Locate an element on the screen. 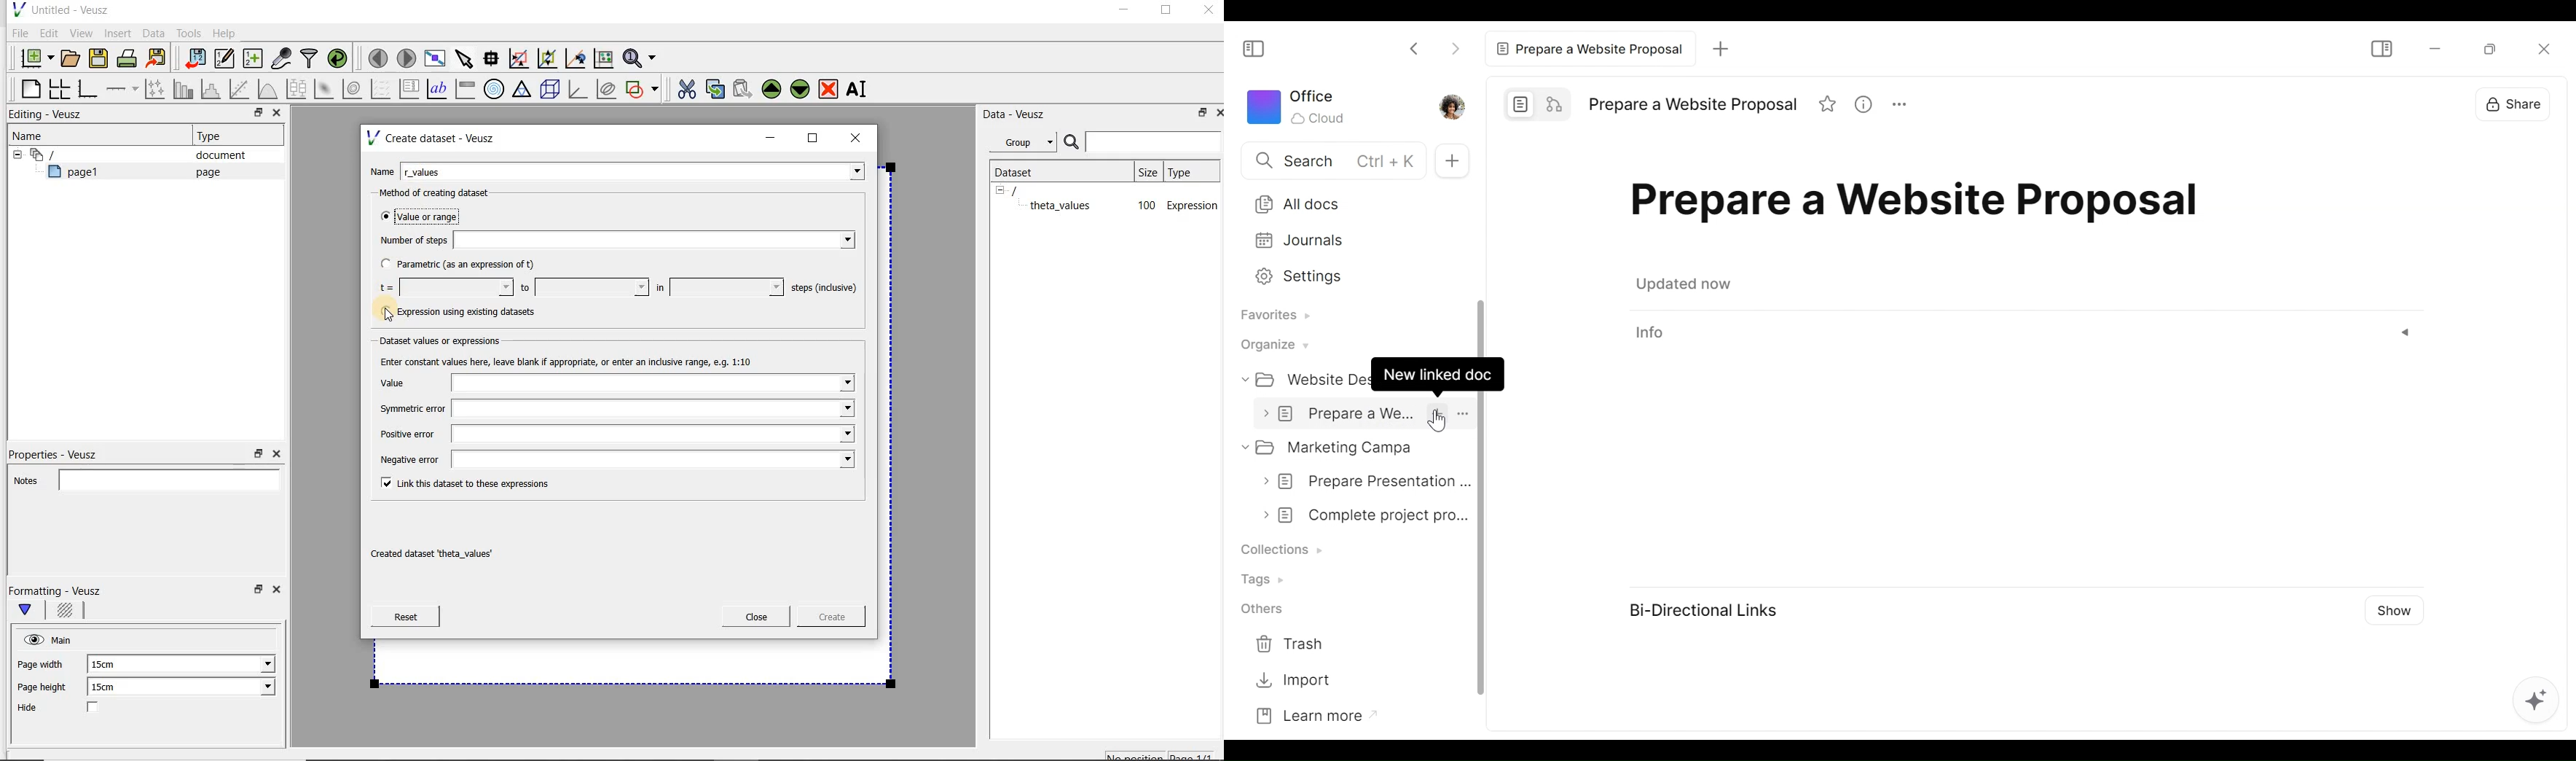 The height and width of the screenshot is (784, 2576). Close is located at coordinates (2541, 49).